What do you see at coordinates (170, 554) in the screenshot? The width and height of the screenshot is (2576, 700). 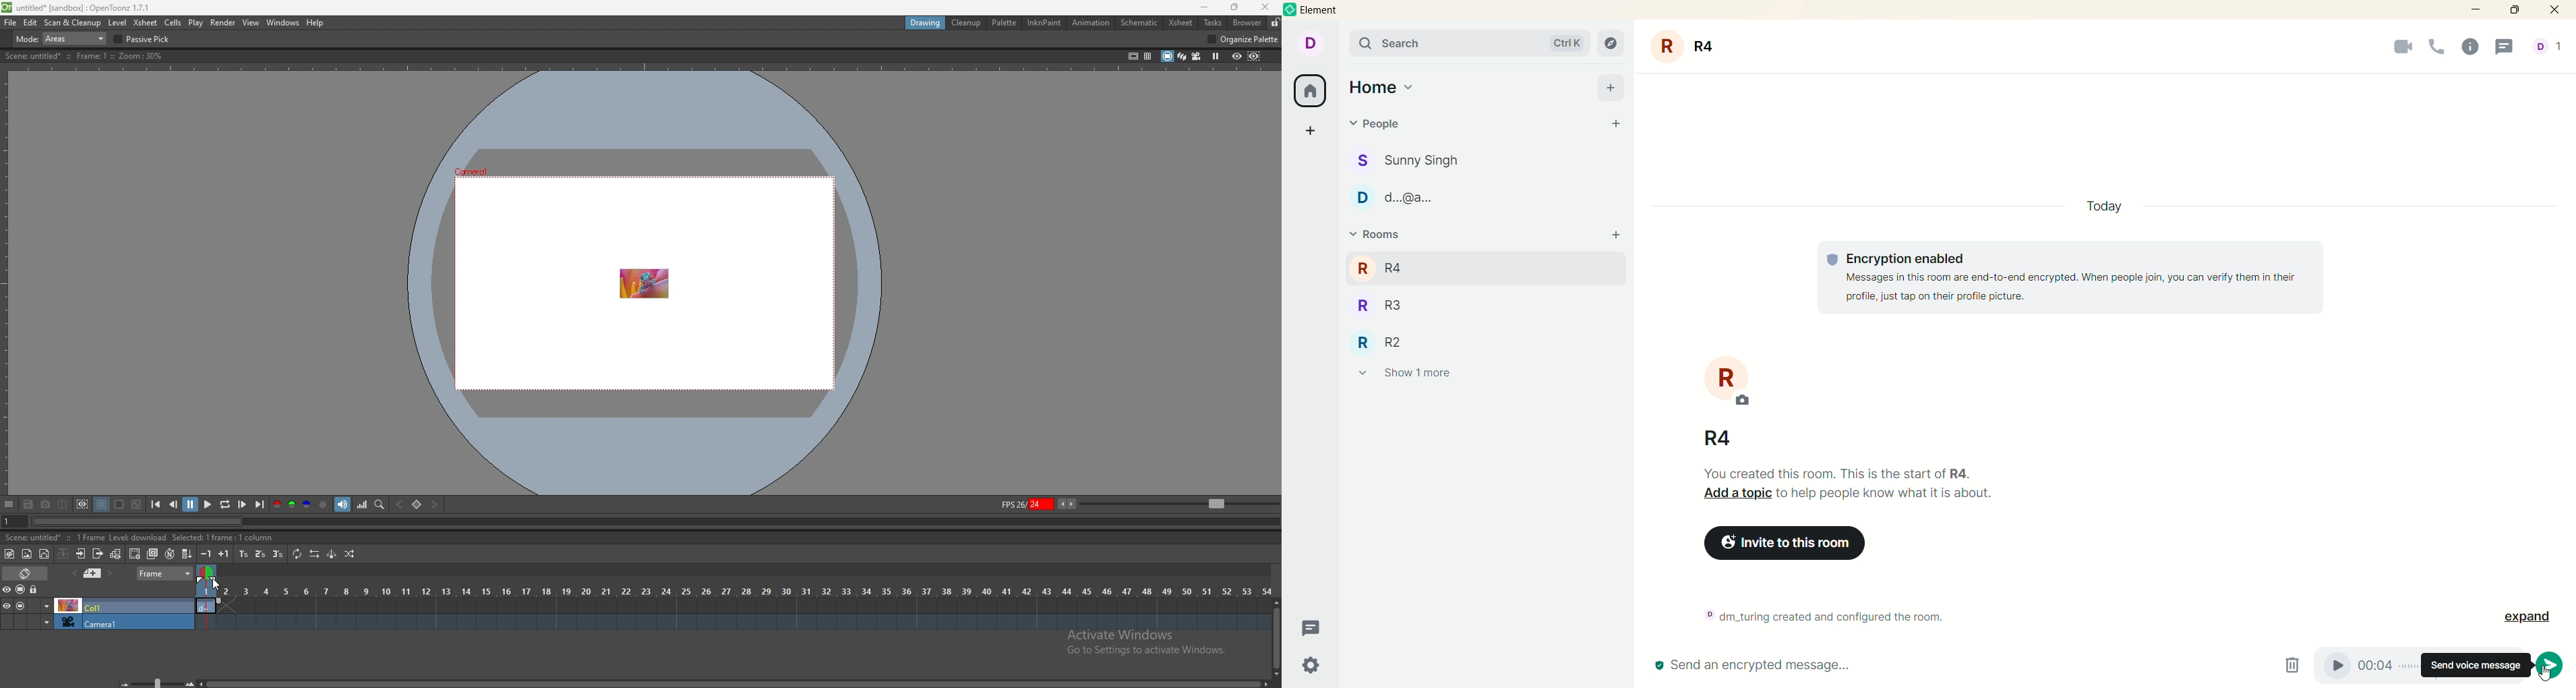 I see `auto input cell number` at bounding box center [170, 554].